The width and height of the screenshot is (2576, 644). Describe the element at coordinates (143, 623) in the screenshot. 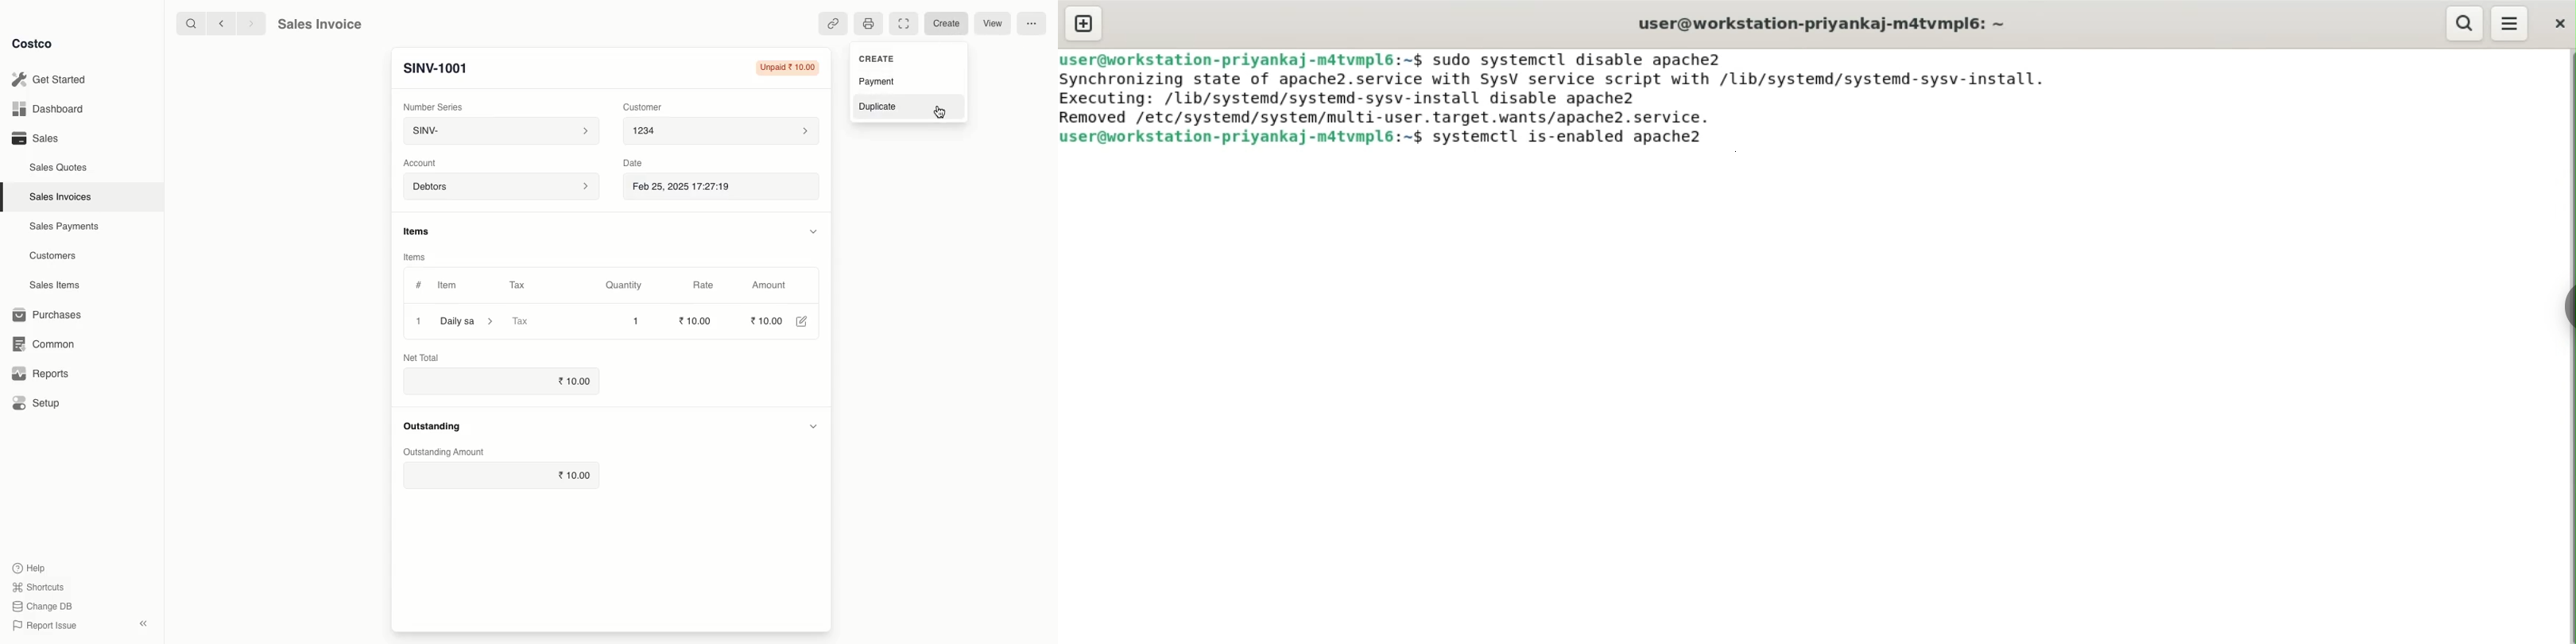

I see `Collapse` at that location.